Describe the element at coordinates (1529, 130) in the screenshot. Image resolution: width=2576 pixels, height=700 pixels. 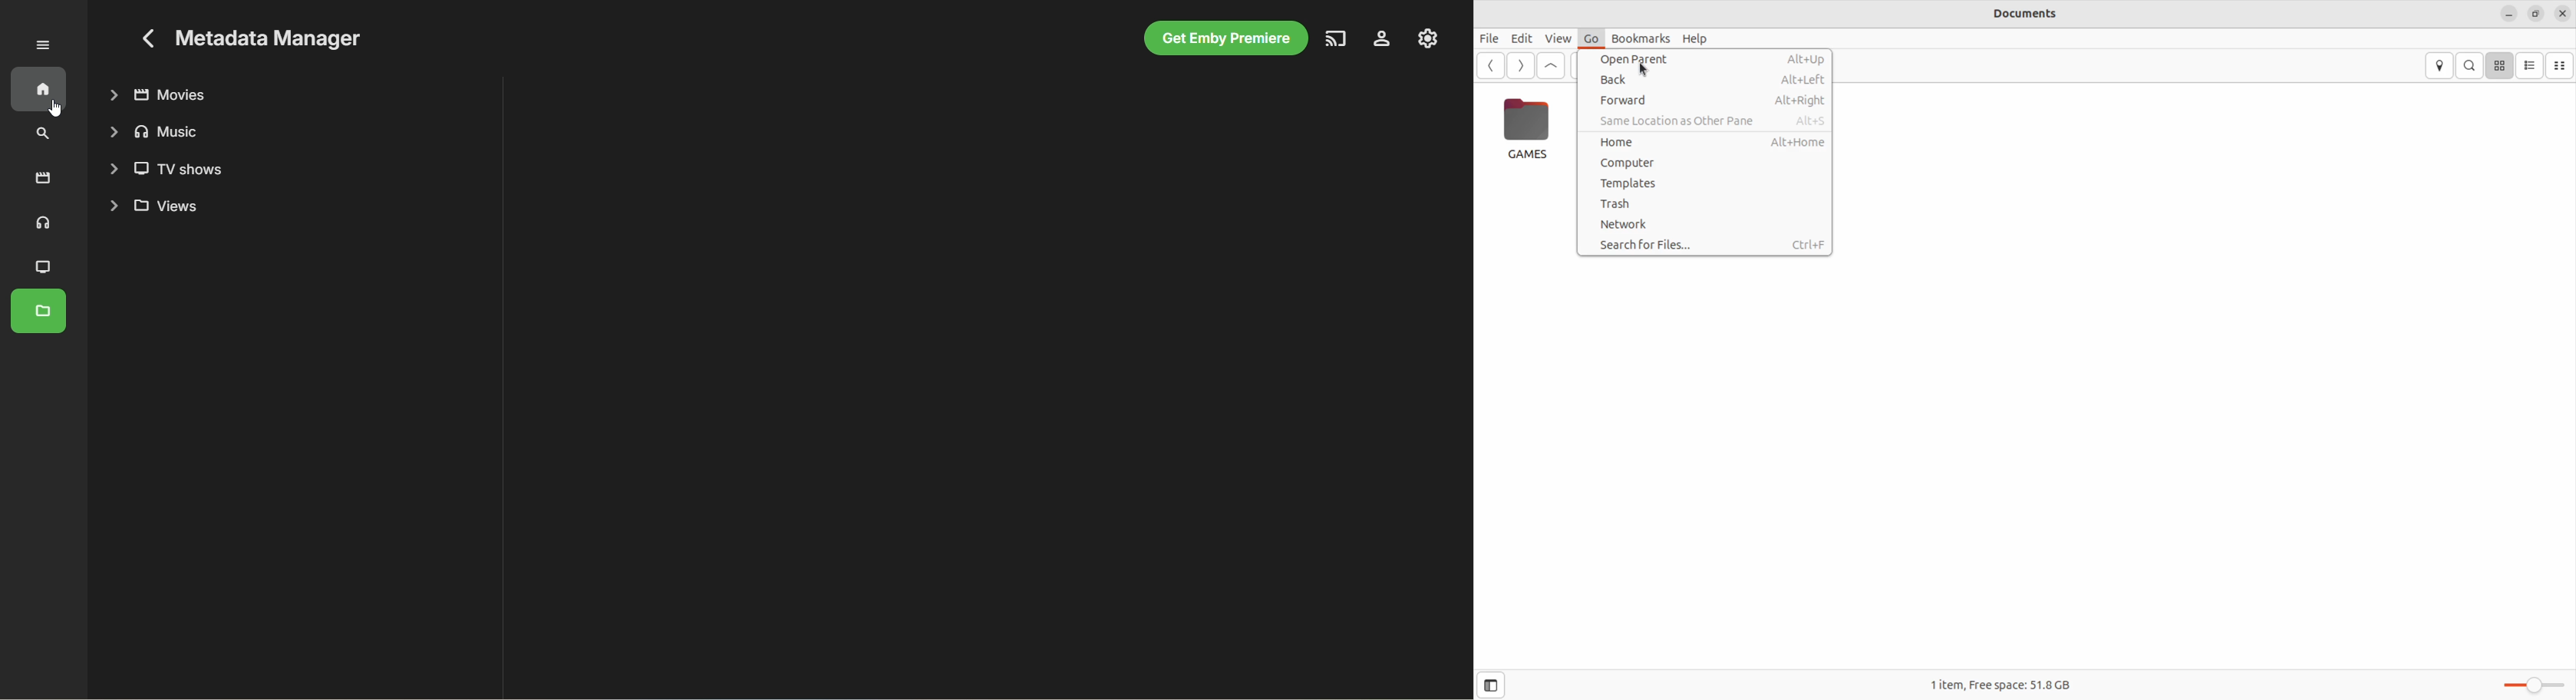
I see `games file` at that location.